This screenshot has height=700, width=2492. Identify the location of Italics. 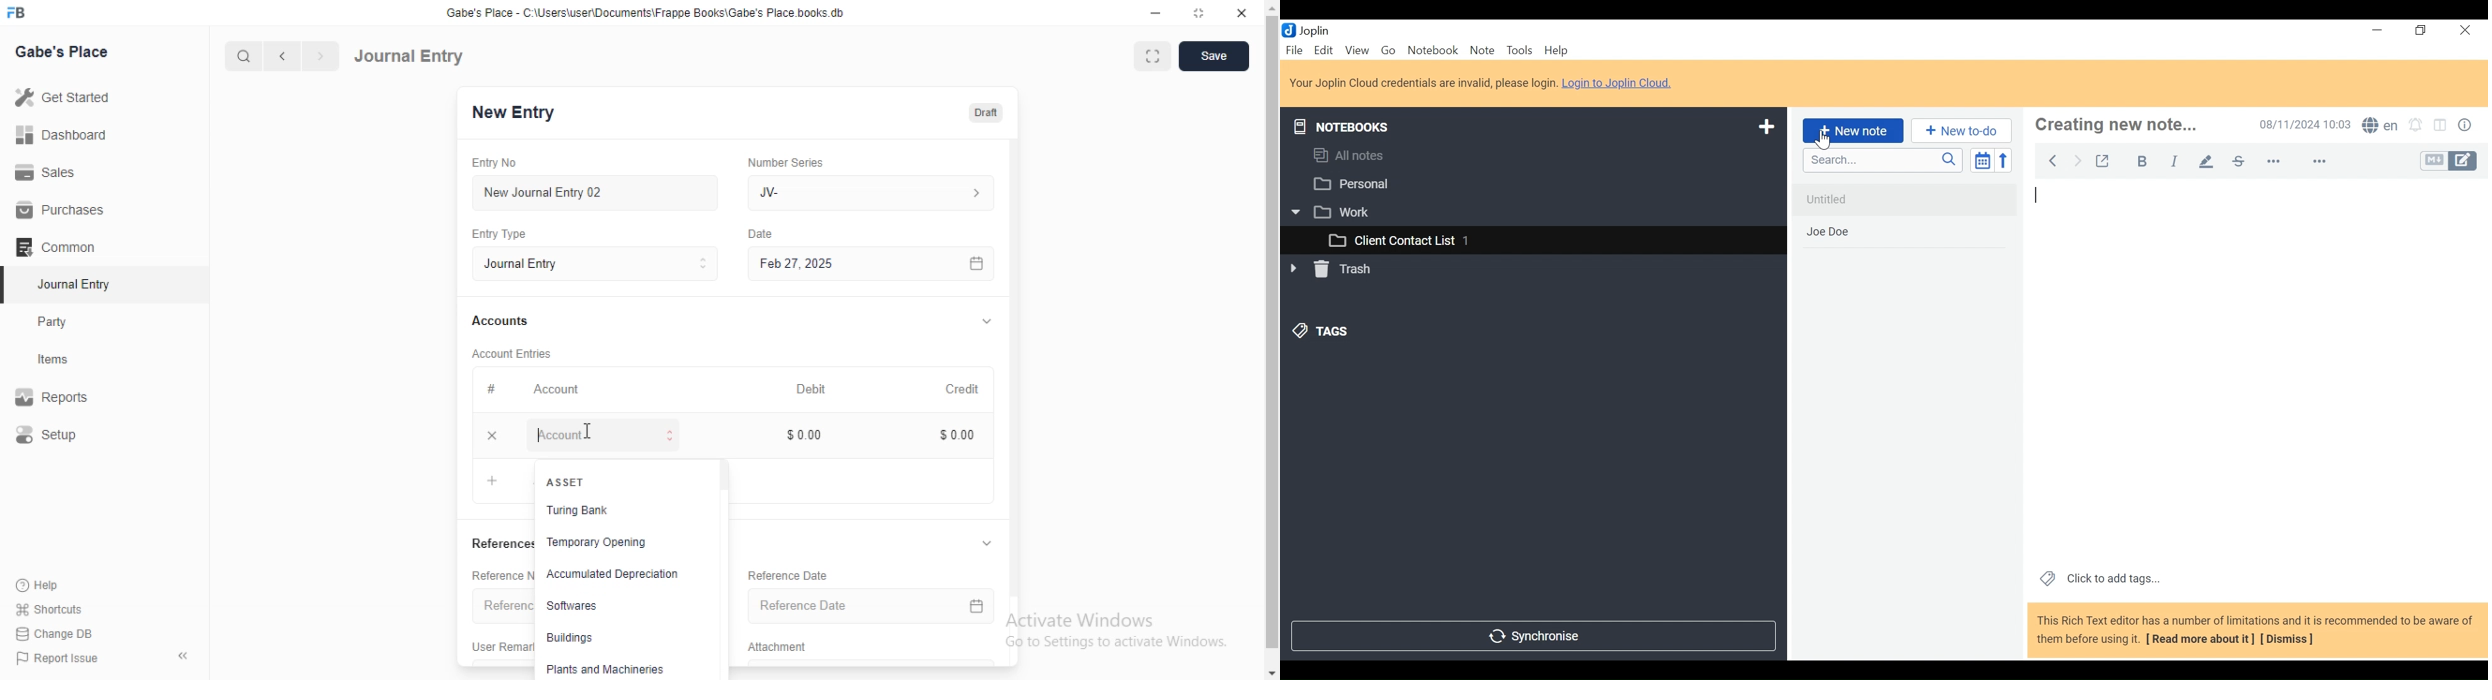
(2175, 161).